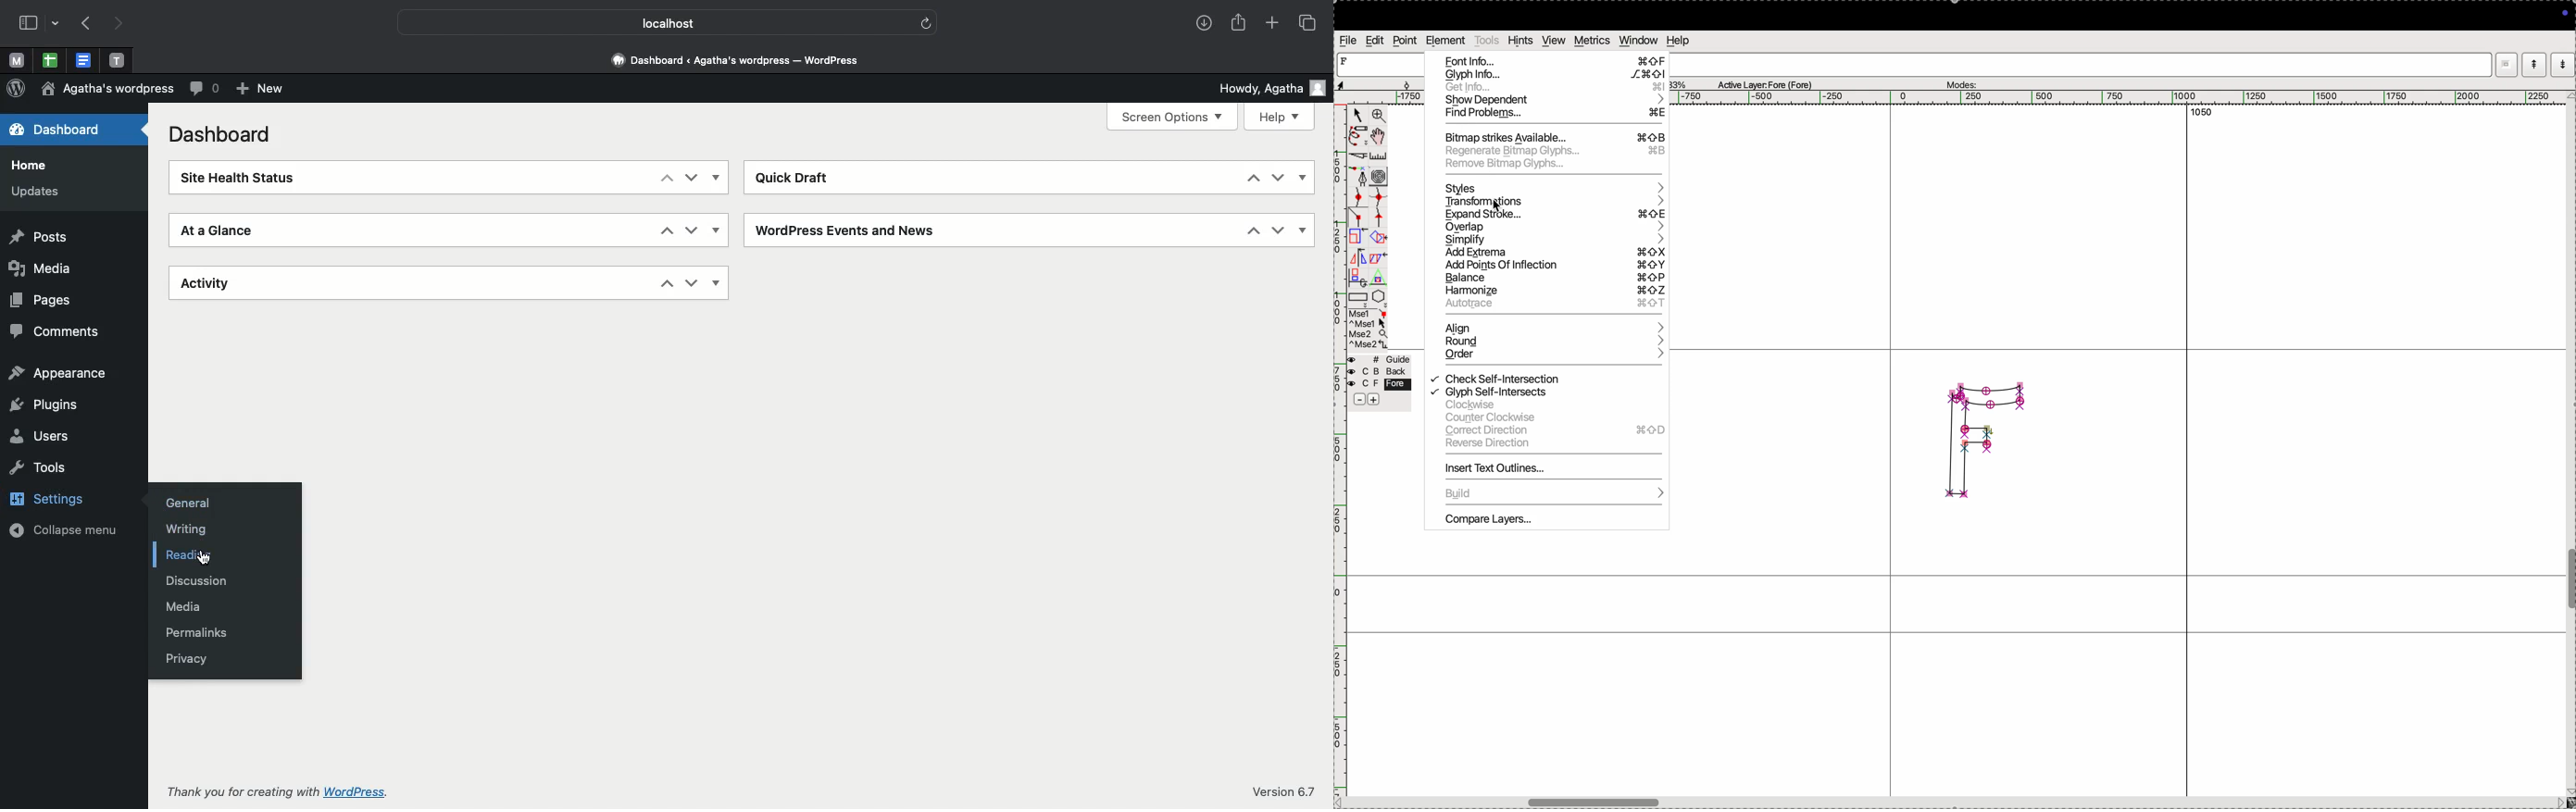 The height and width of the screenshot is (812, 2576). What do you see at coordinates (1551, 88) in the screenshot?
I see `Get info` at bounding box center [1551, 88].